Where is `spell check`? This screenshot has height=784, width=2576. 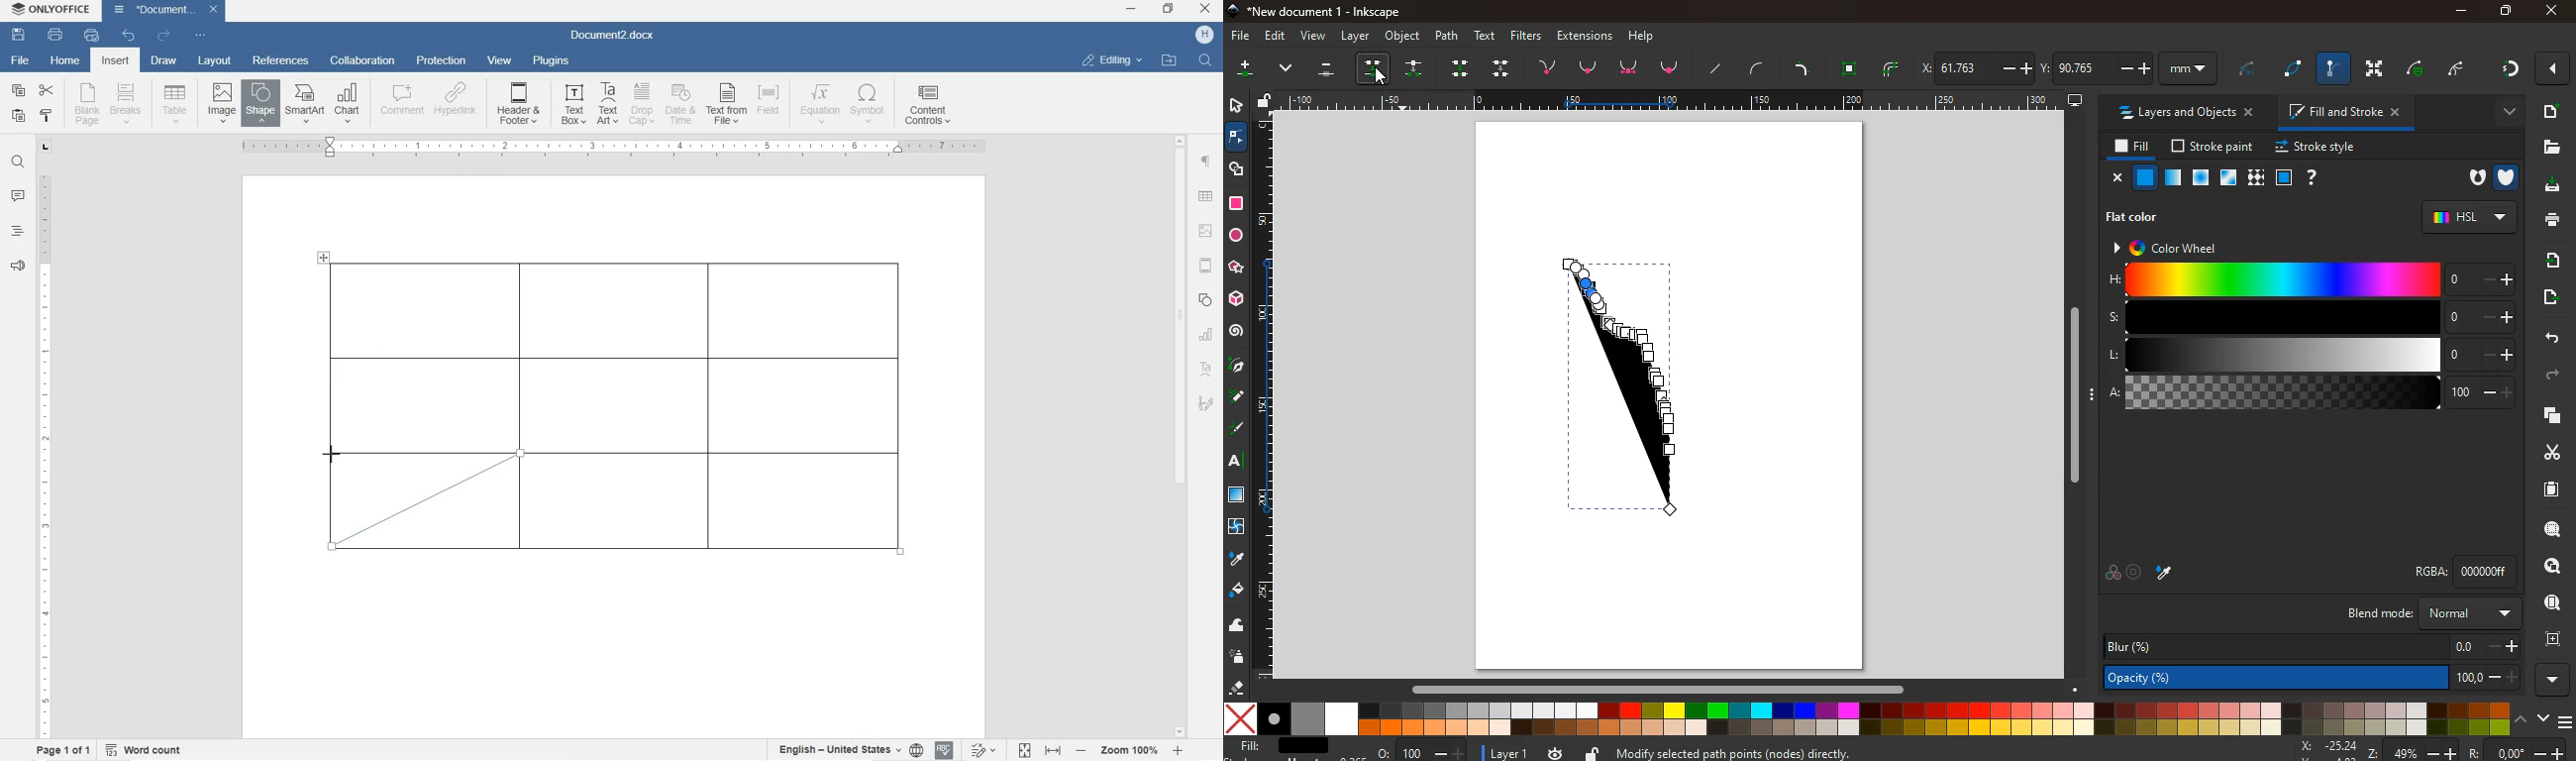 spell check is located at coordinates (945, 752).